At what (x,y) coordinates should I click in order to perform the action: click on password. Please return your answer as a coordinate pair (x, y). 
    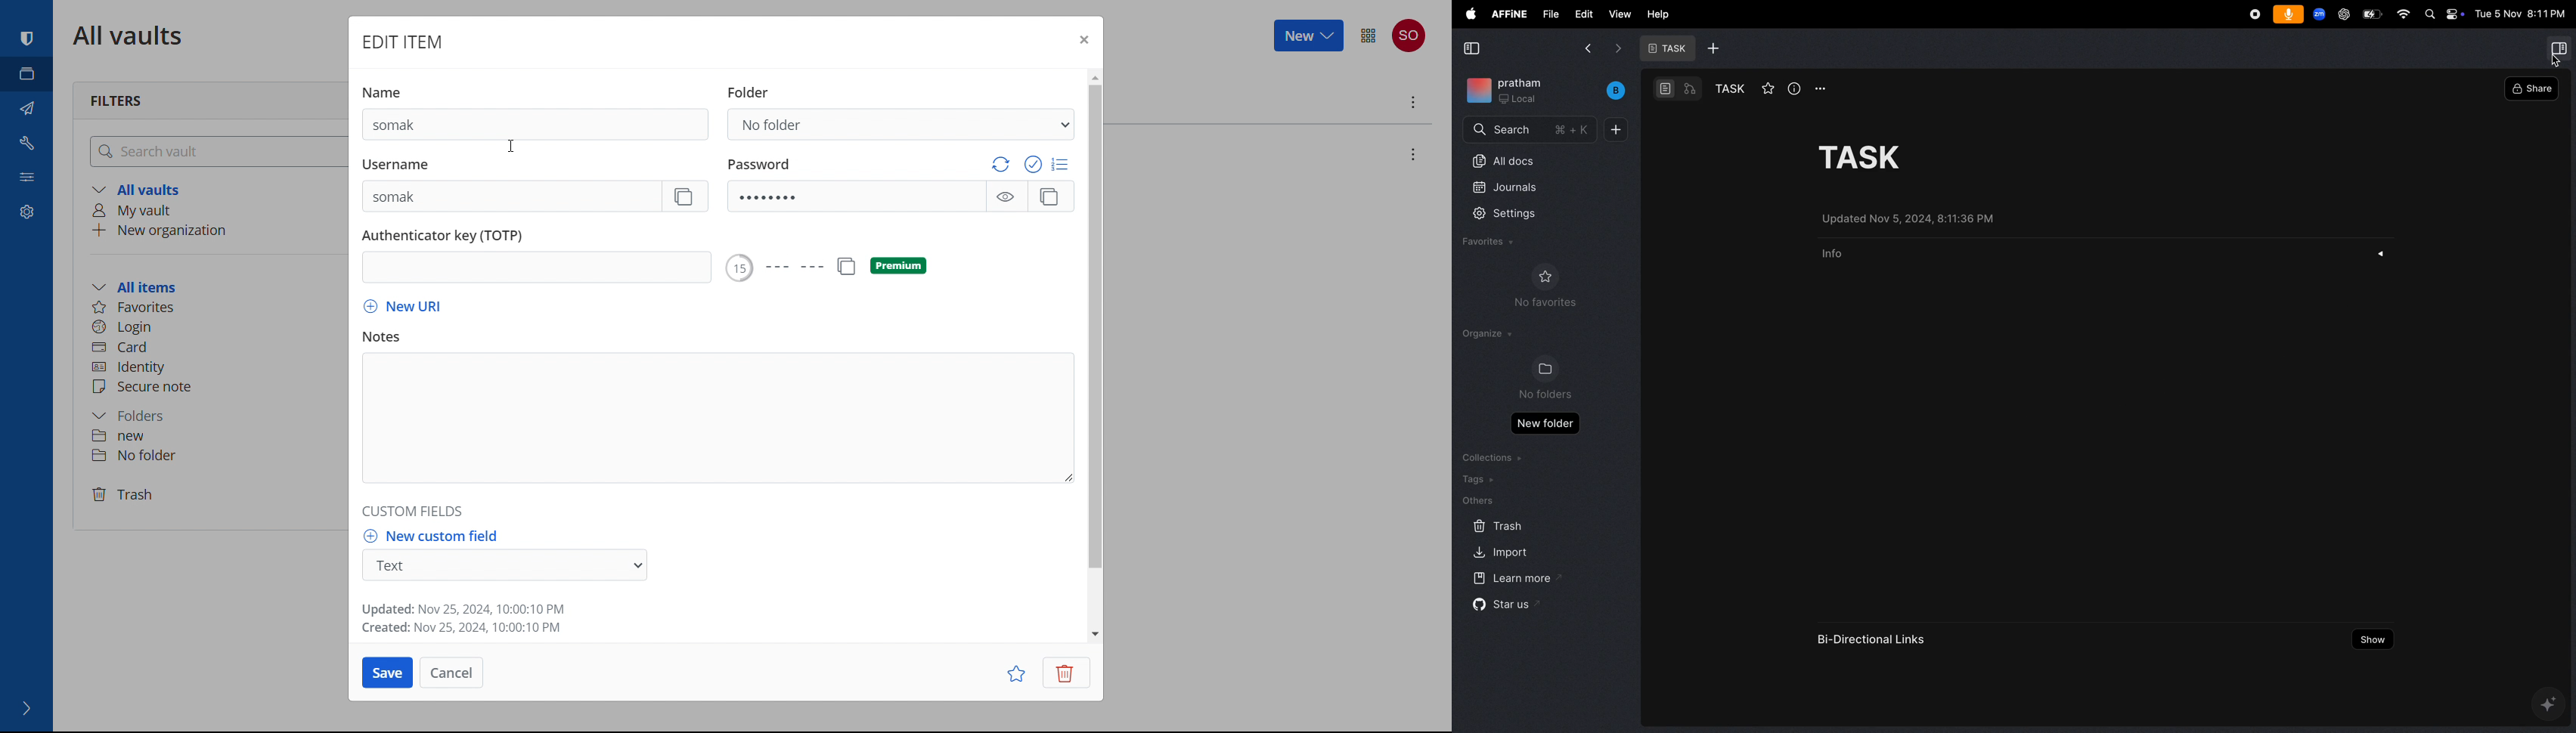
    Looking at the image, I should click on (760, 162).